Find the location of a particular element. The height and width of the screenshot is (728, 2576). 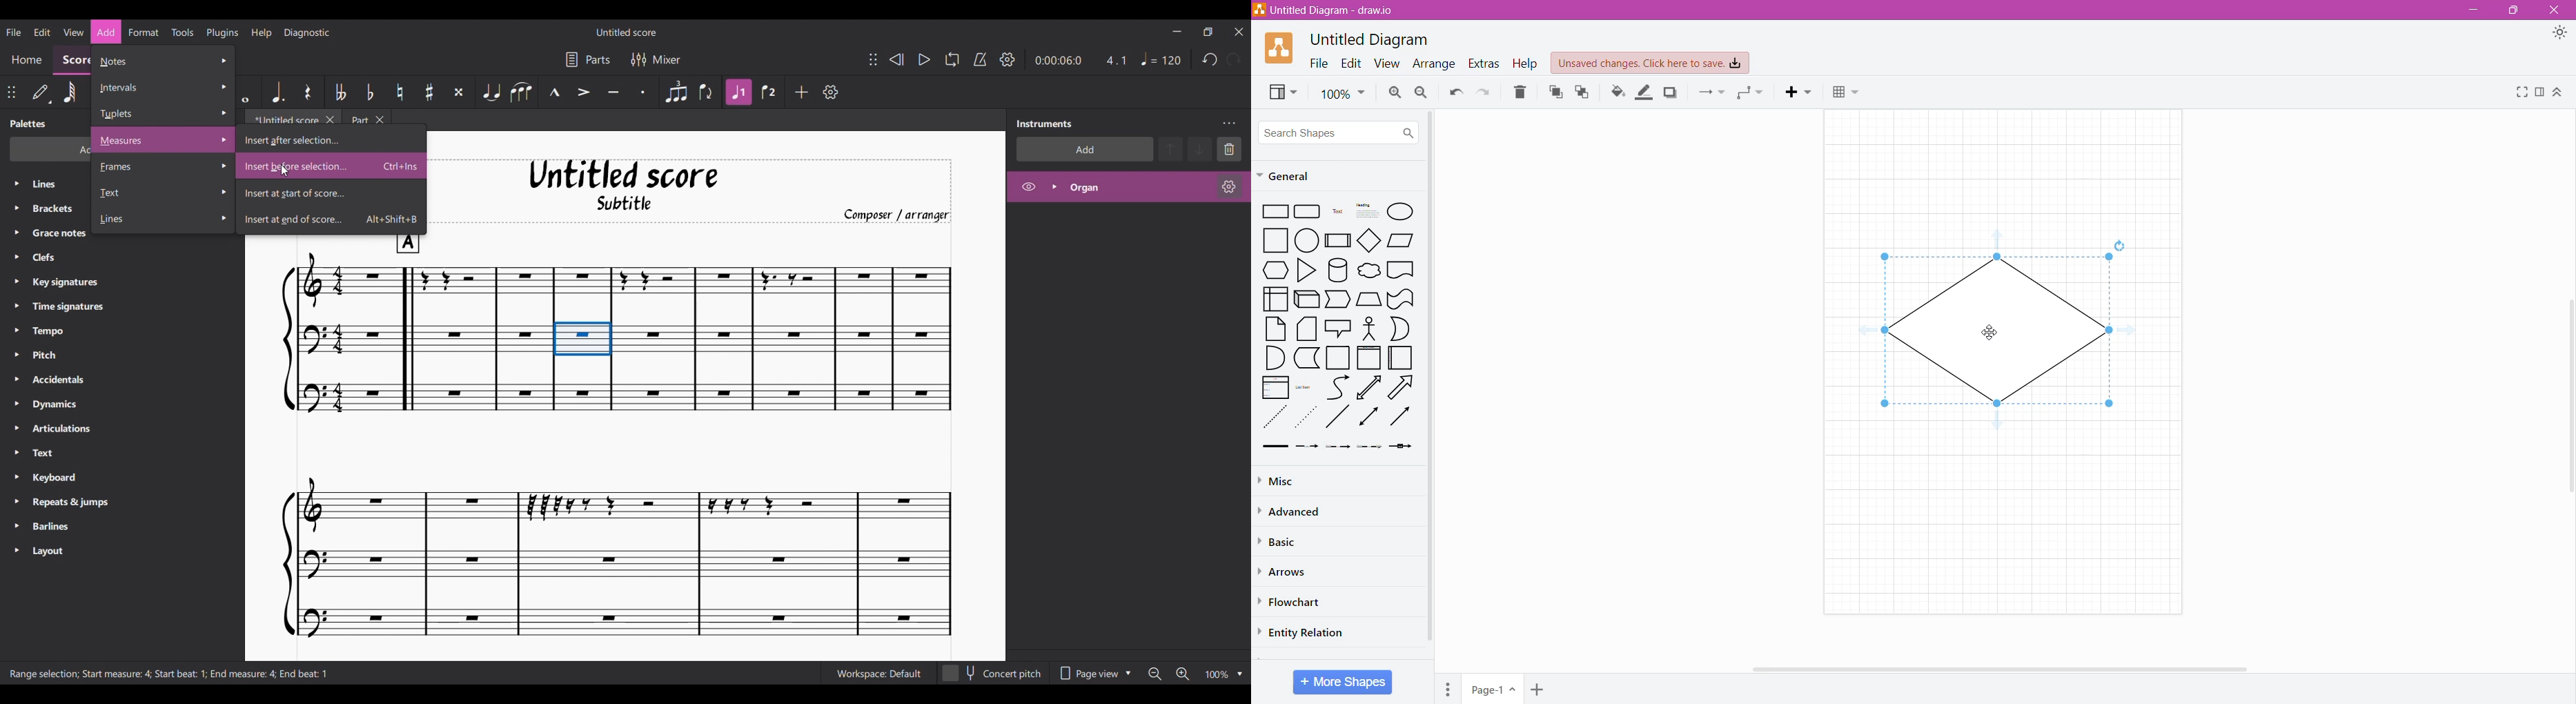

Restore Down is located at coordinates (2514, 10).